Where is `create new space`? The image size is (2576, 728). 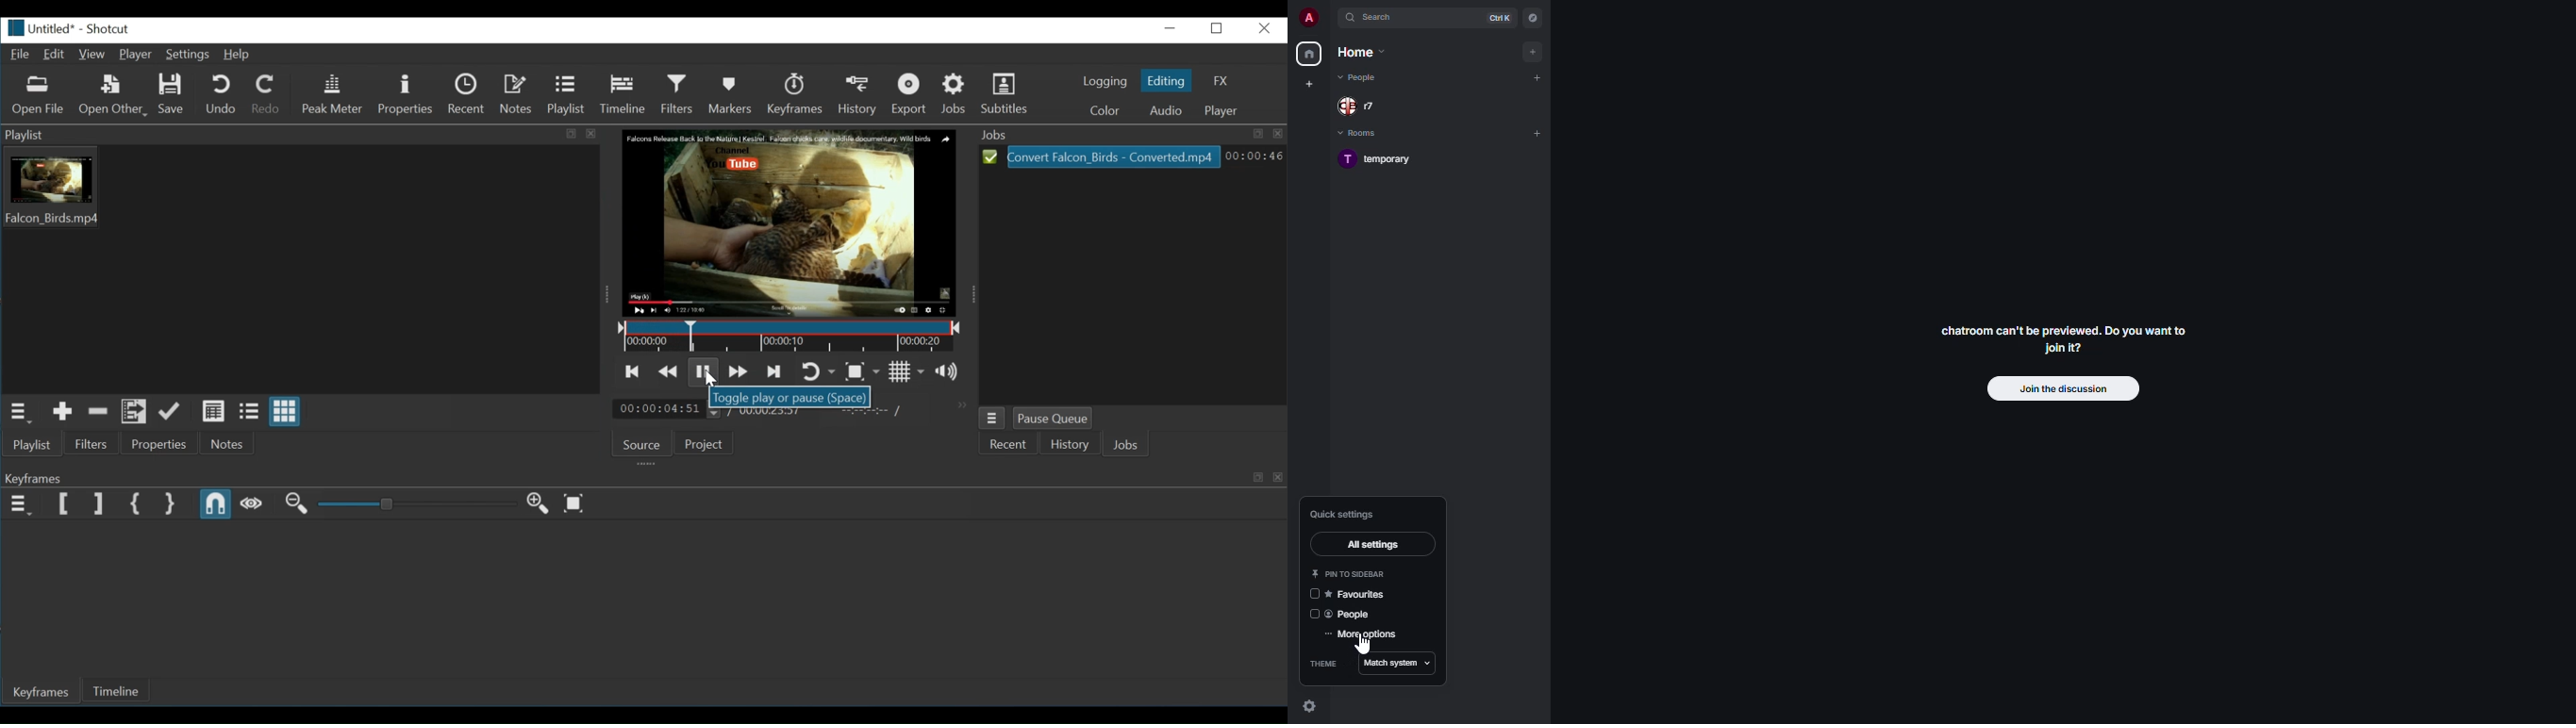
create new space is located at coordinates (1313, 82).